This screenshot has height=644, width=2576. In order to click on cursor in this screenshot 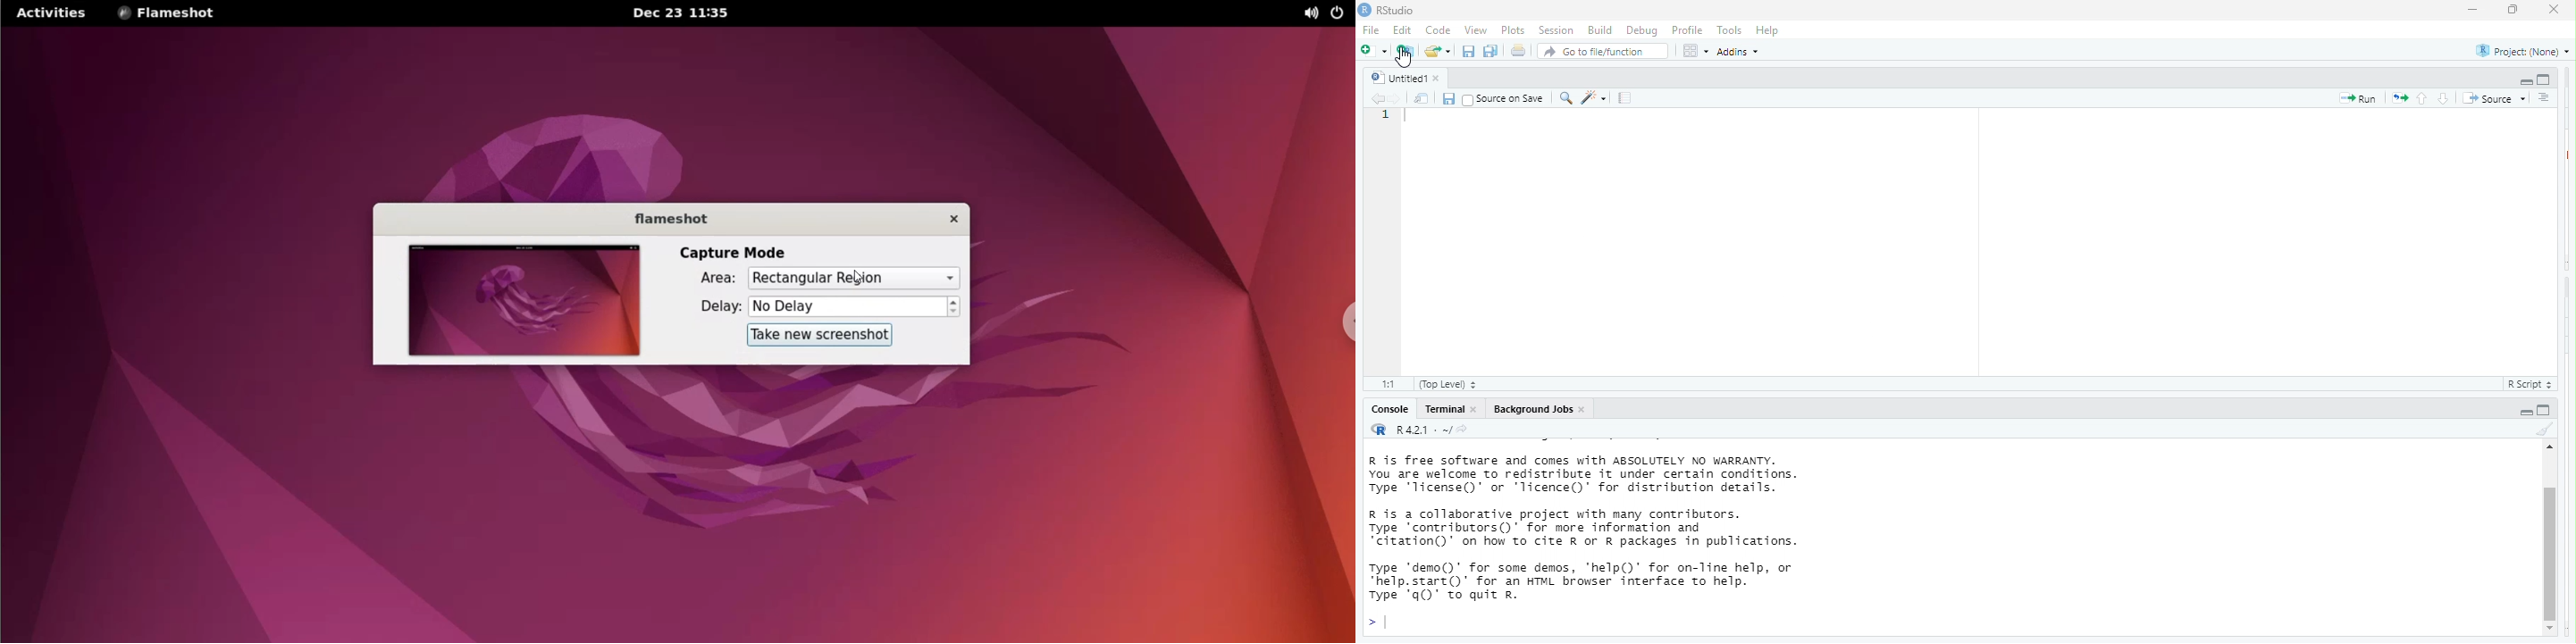, I will do `click(1403, 60)`.